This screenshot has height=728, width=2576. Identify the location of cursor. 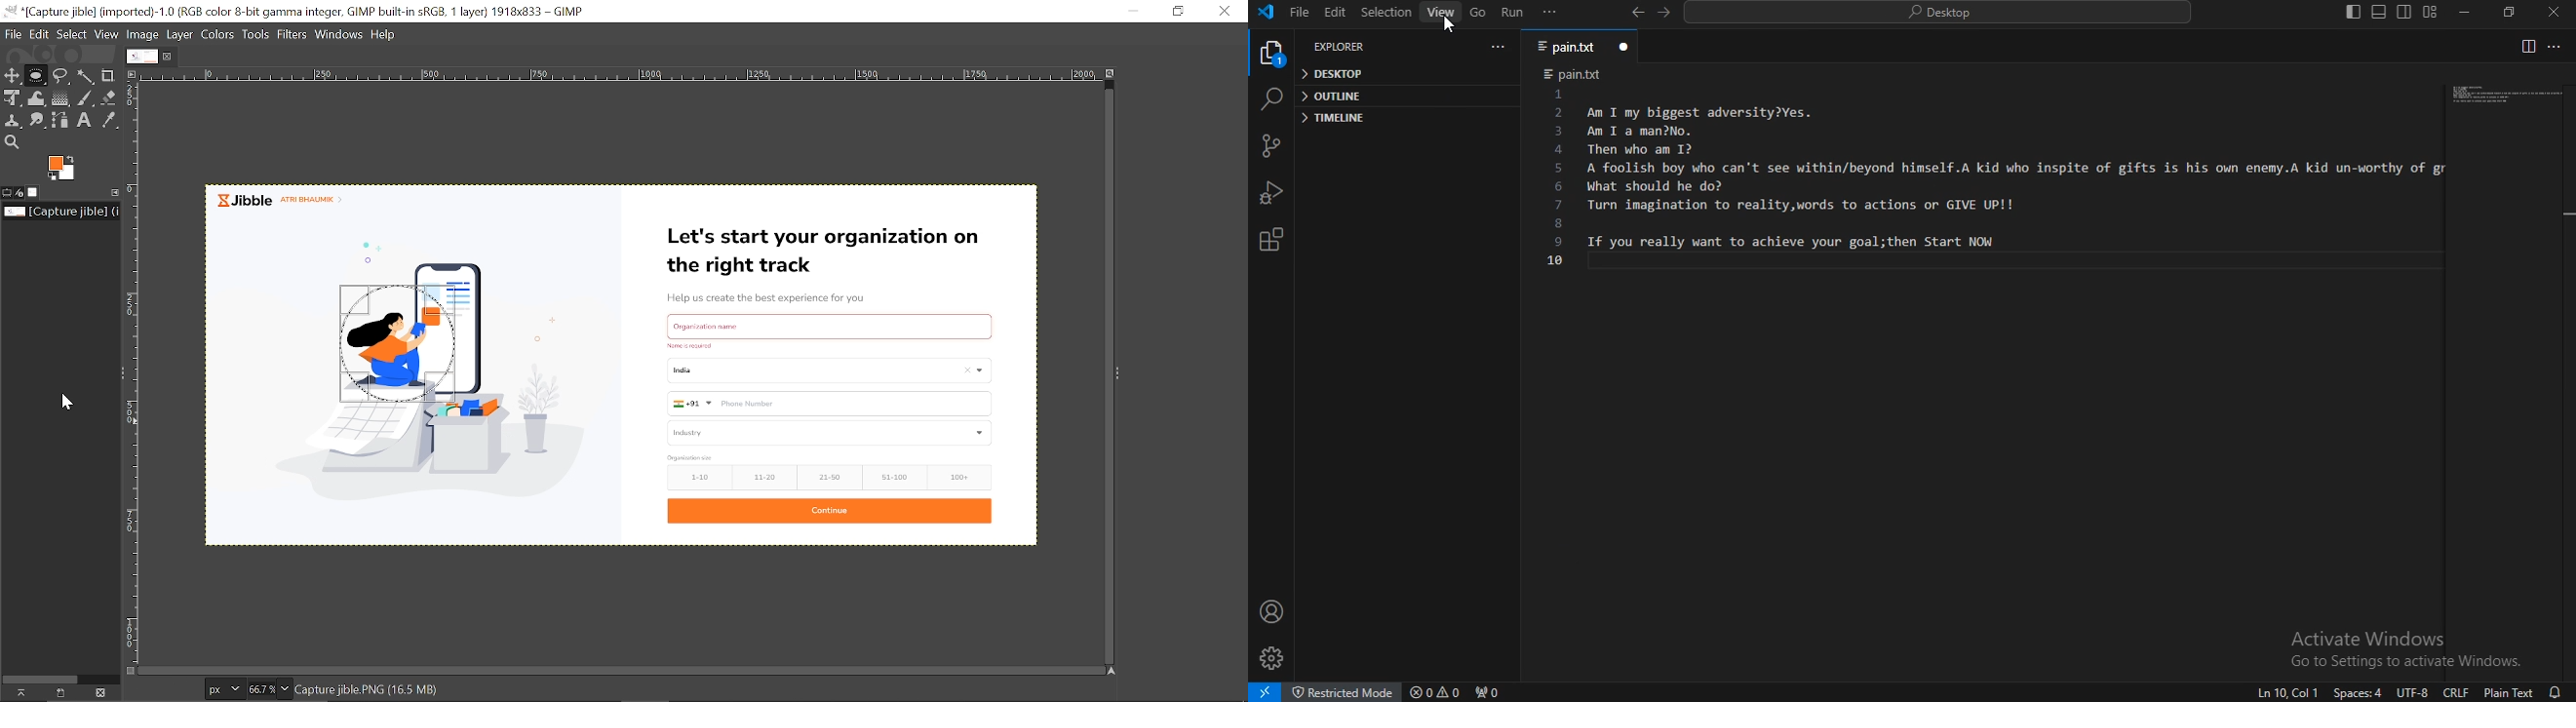
(1445, 26).